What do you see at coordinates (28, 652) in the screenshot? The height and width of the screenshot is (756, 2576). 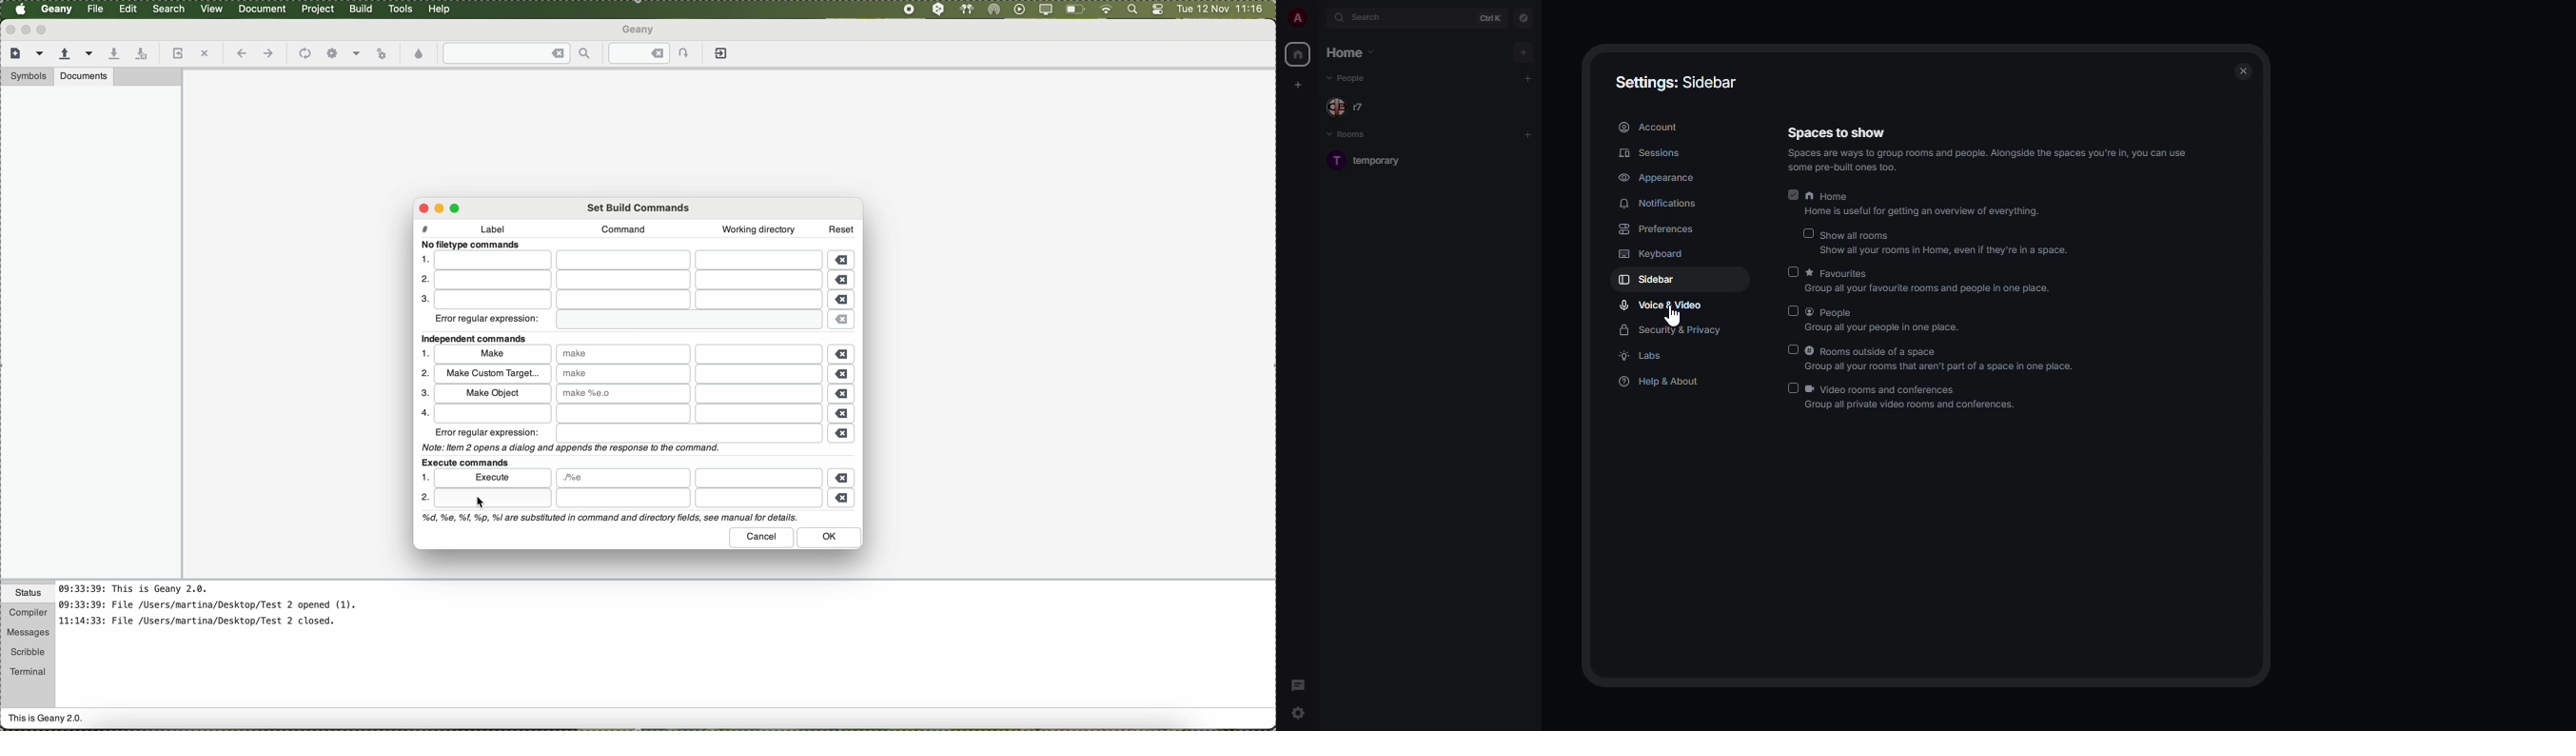 I see `scribble` at bounding box center [28, 652].